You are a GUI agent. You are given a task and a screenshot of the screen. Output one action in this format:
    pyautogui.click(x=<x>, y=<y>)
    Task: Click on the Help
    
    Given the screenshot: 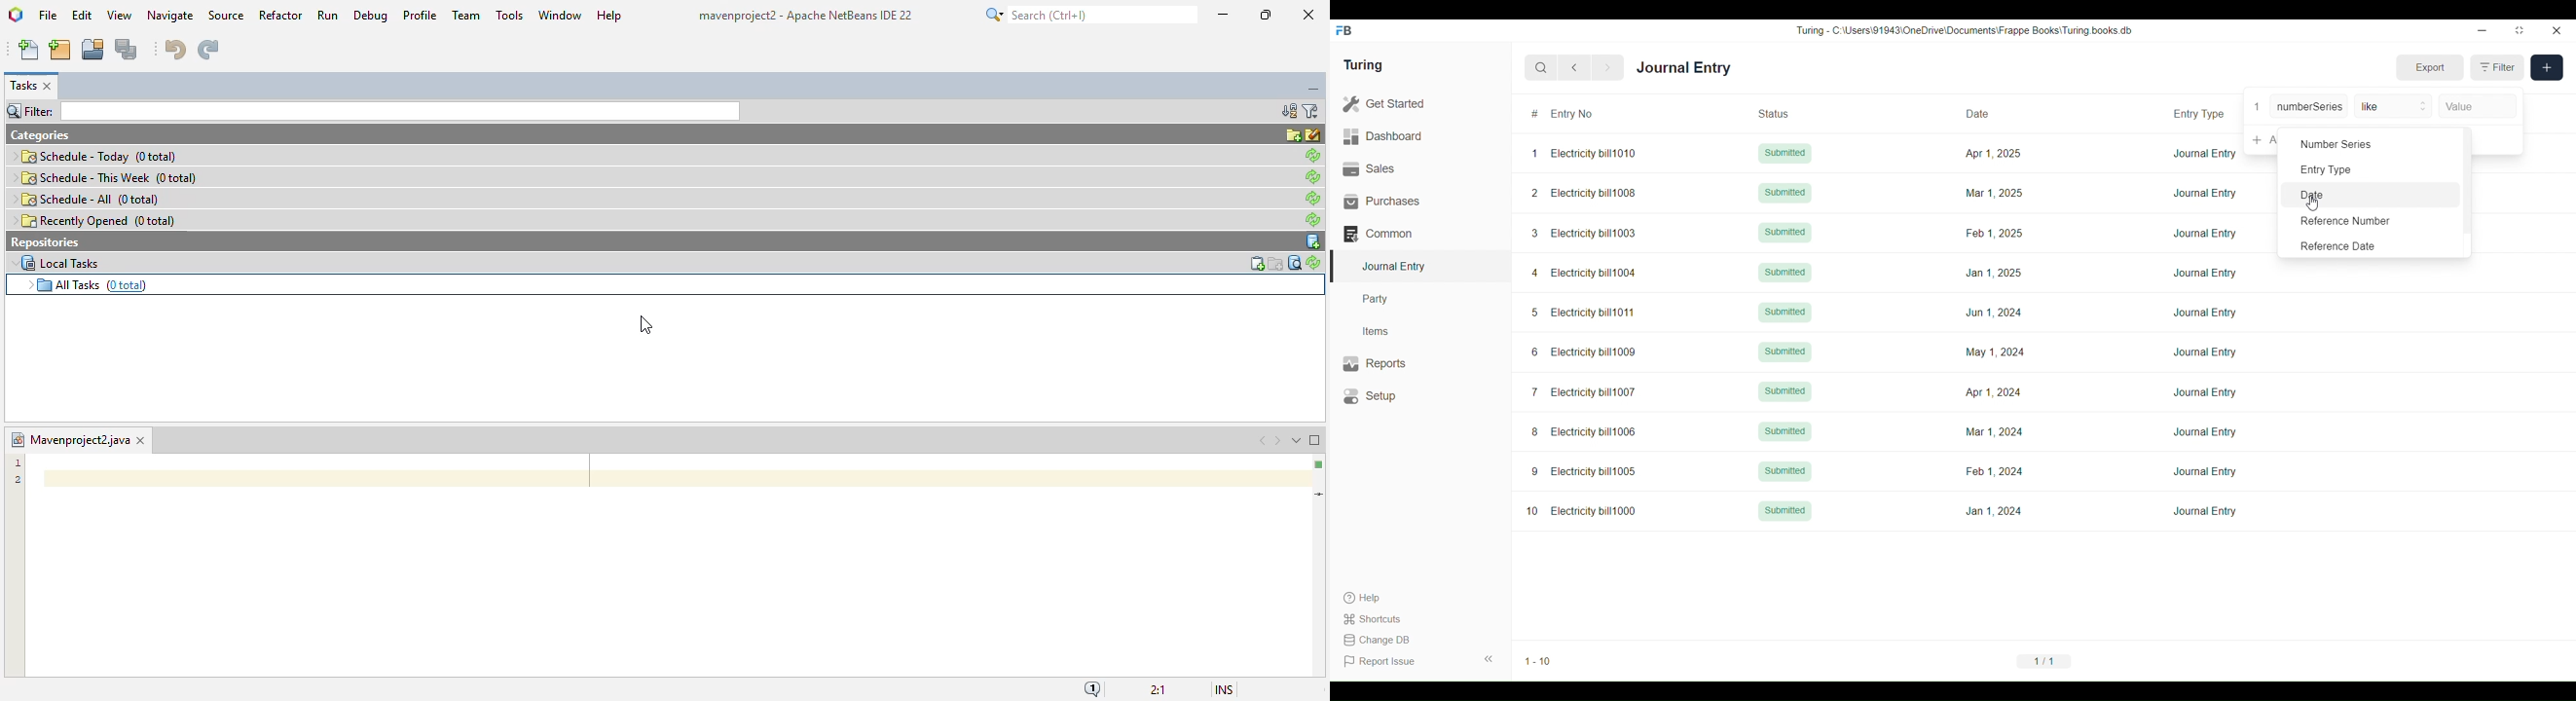 What is the action you would take?
    pyautogui.click(x=1379, y=598)
    